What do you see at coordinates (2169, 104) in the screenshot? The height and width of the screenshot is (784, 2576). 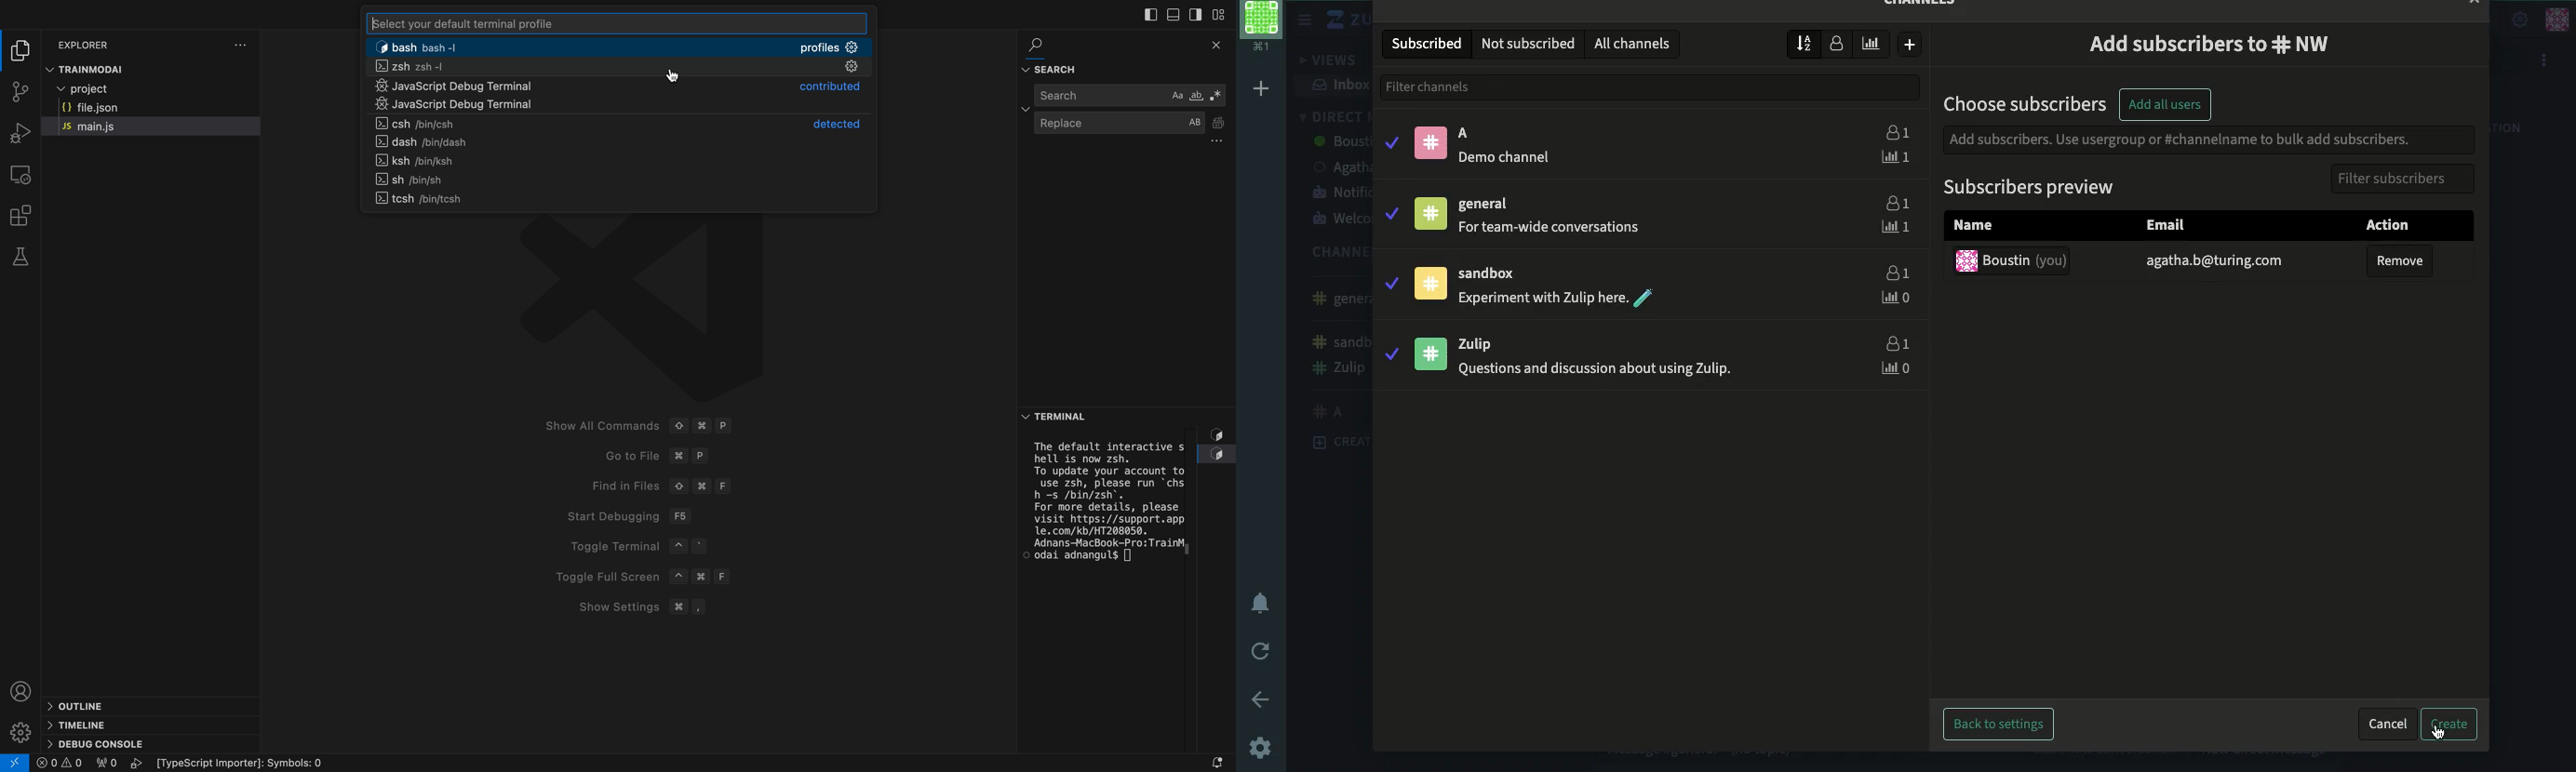 I see `add all users` at bounding box center [2169, 104].